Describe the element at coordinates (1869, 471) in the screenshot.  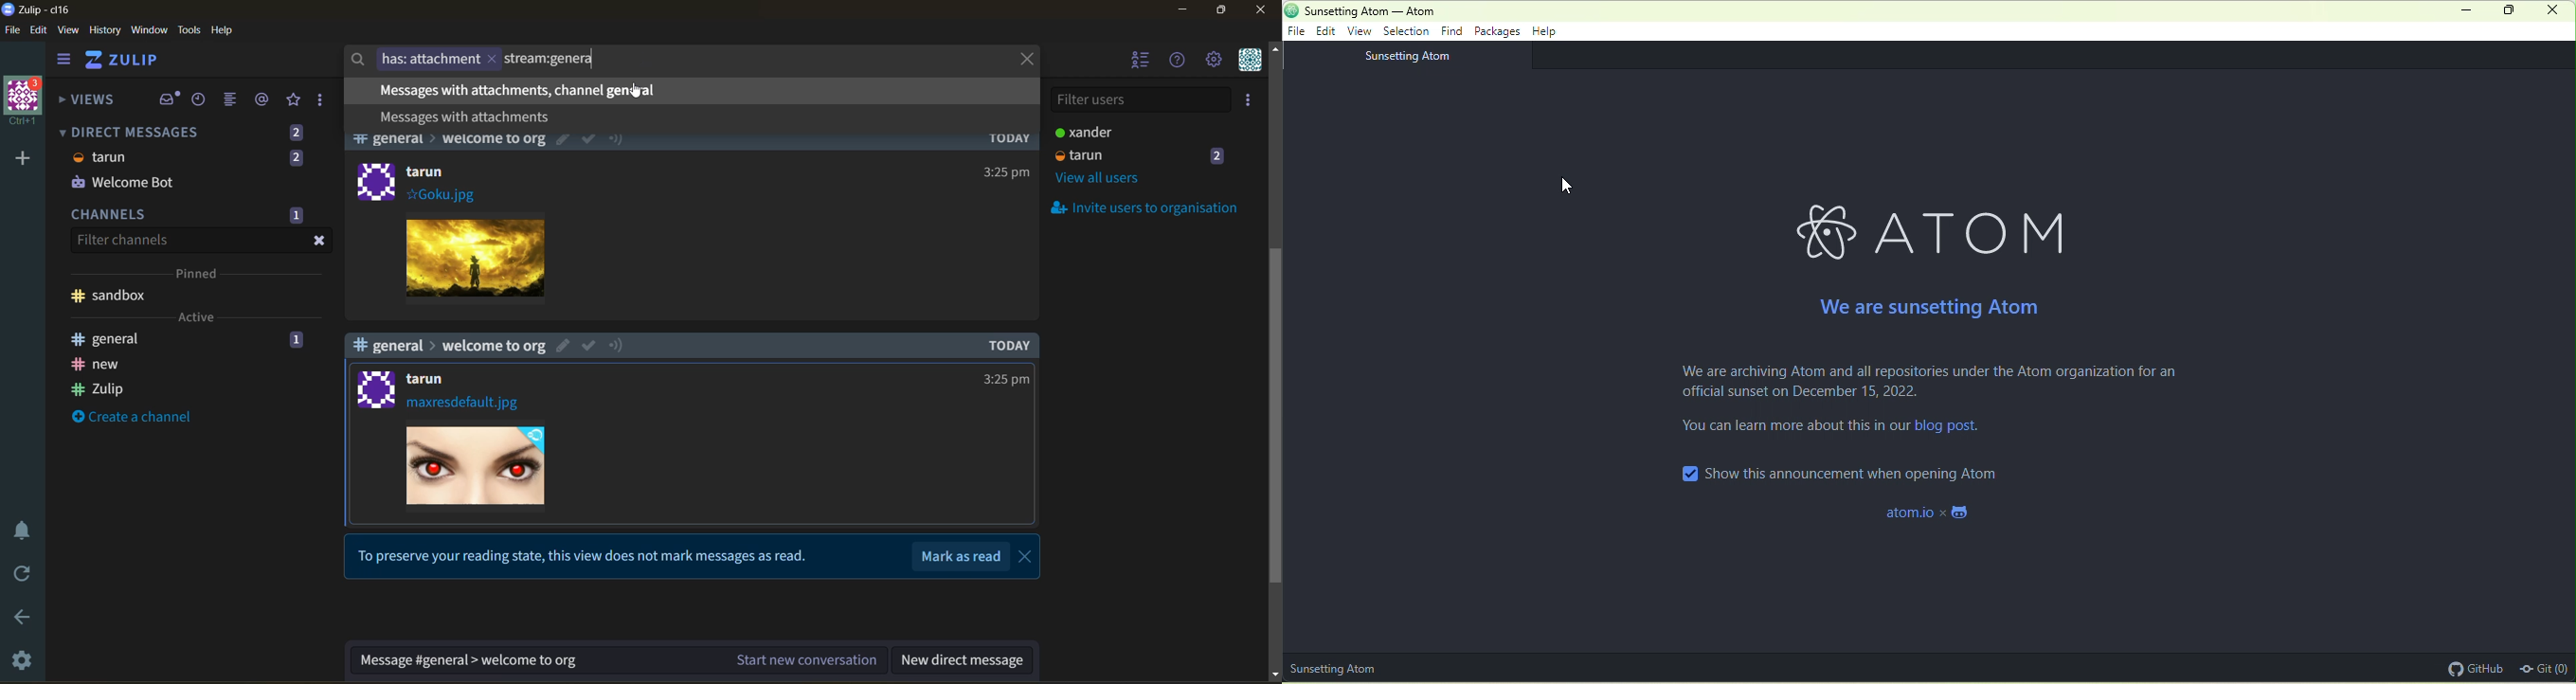
I see `show this announcement when opening atom` at that location.